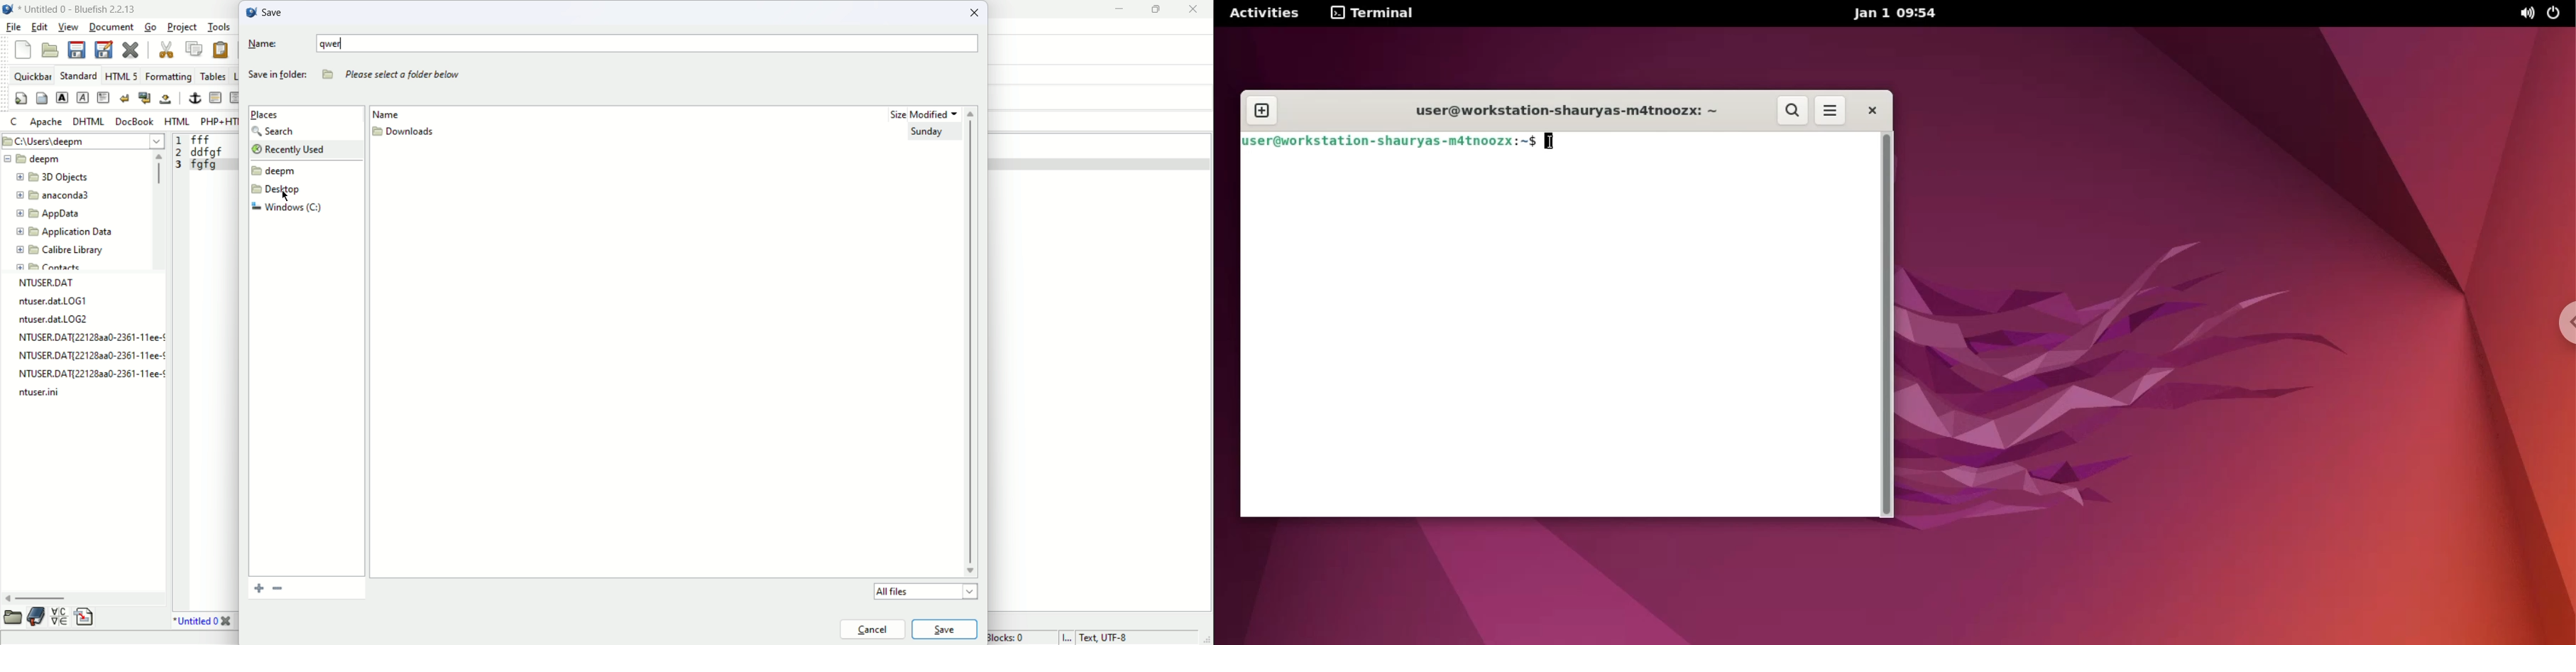 The image size is (2576, 672). What do you see at coordinates (76, 49) in the screenshot?
I see `save current file` at bounding box center [76, 49].